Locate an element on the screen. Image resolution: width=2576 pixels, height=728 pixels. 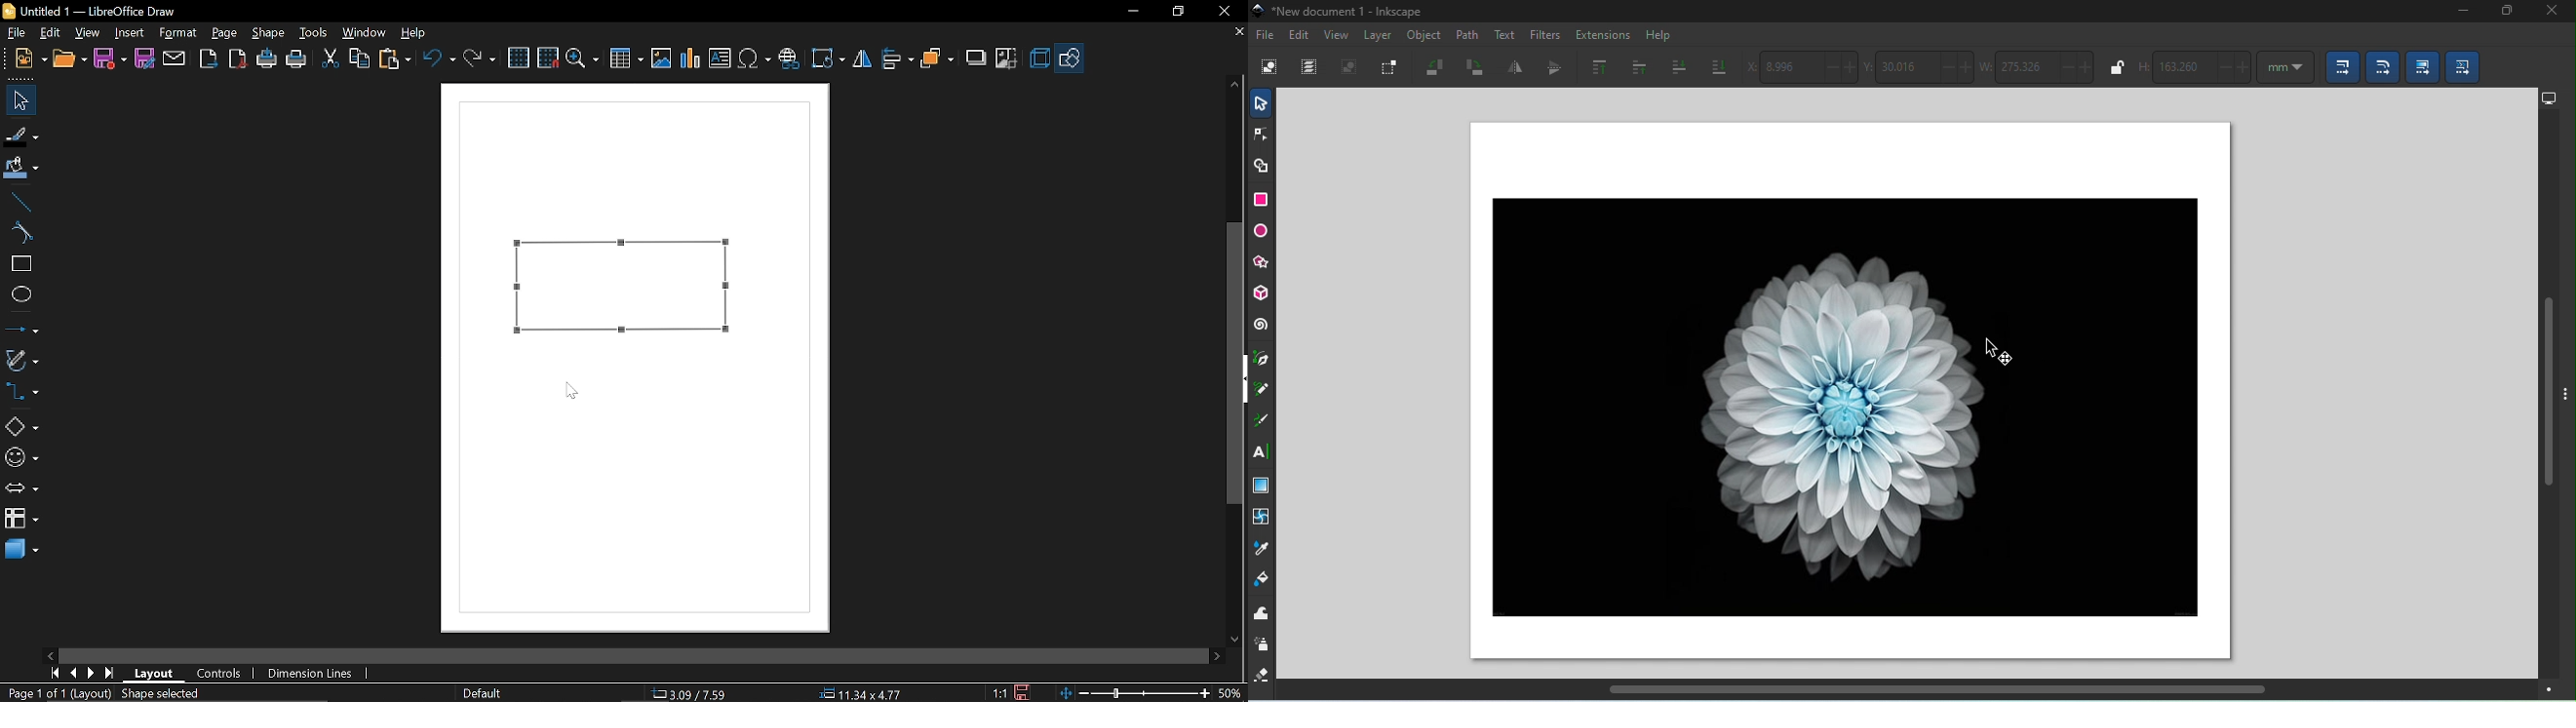
cut is located at coordinates (331, 60).